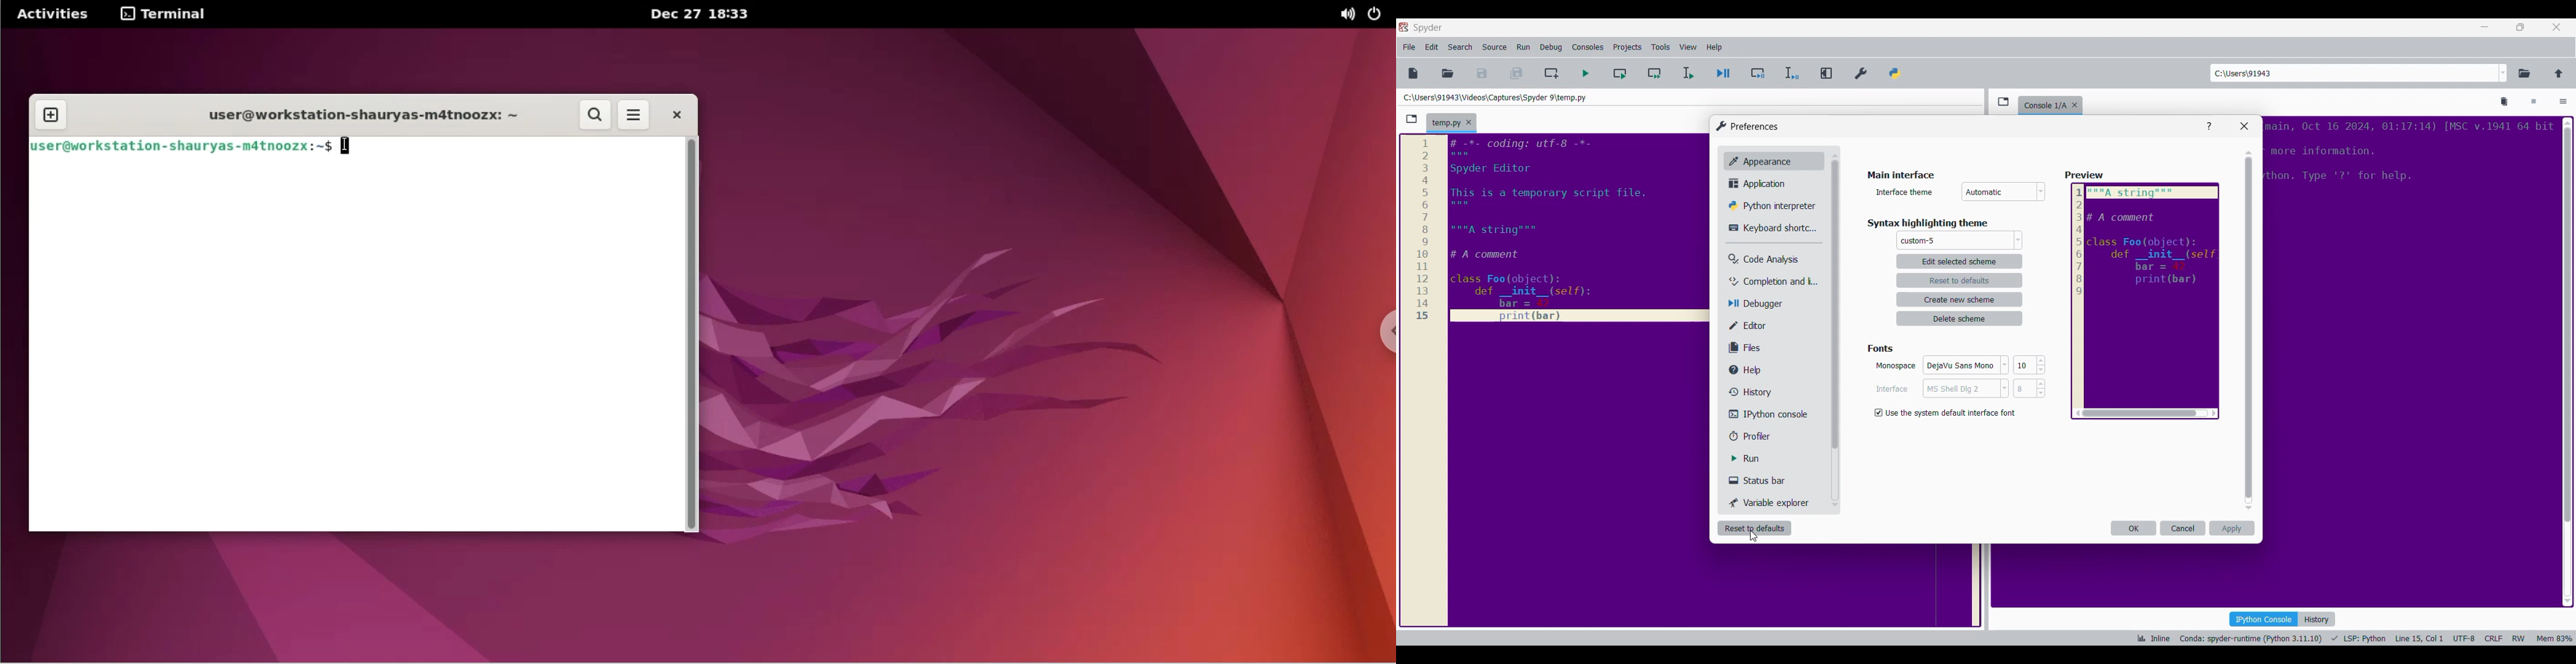 The image size is (2576, 672). Describe the element at coordinates (1773, 259) in the screenshot. I see `Code analysis` at that location.